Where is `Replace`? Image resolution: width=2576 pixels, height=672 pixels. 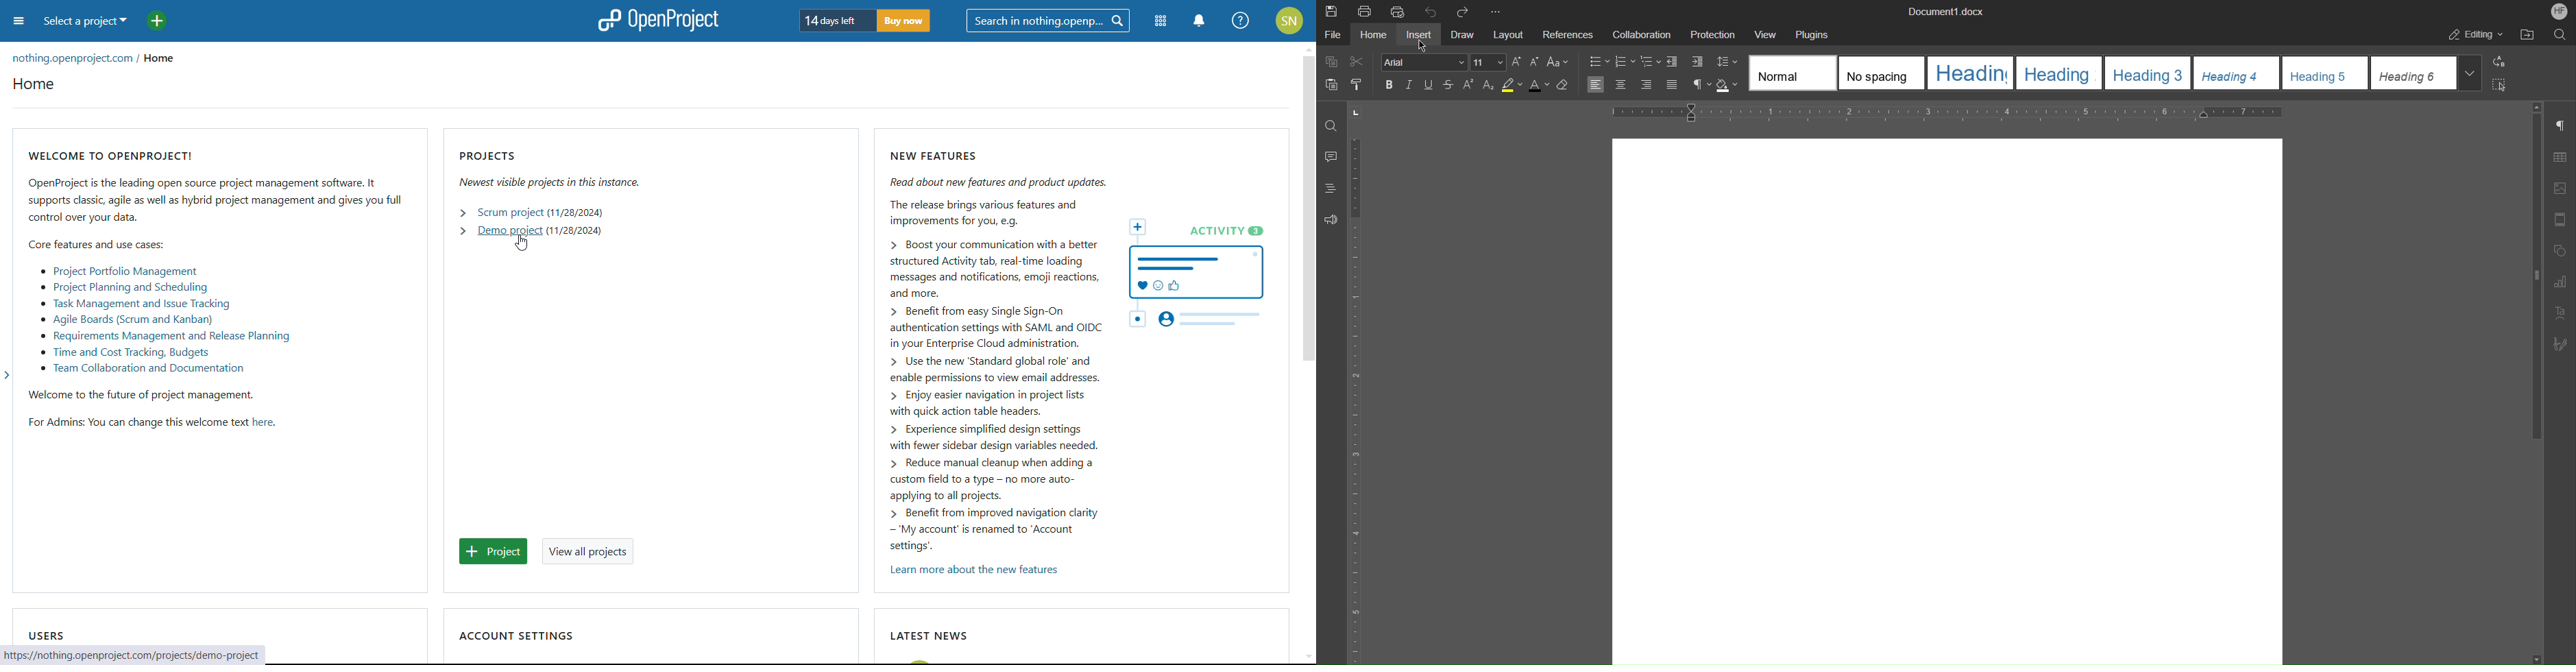 Replace is located at coordinates (2503, 61).